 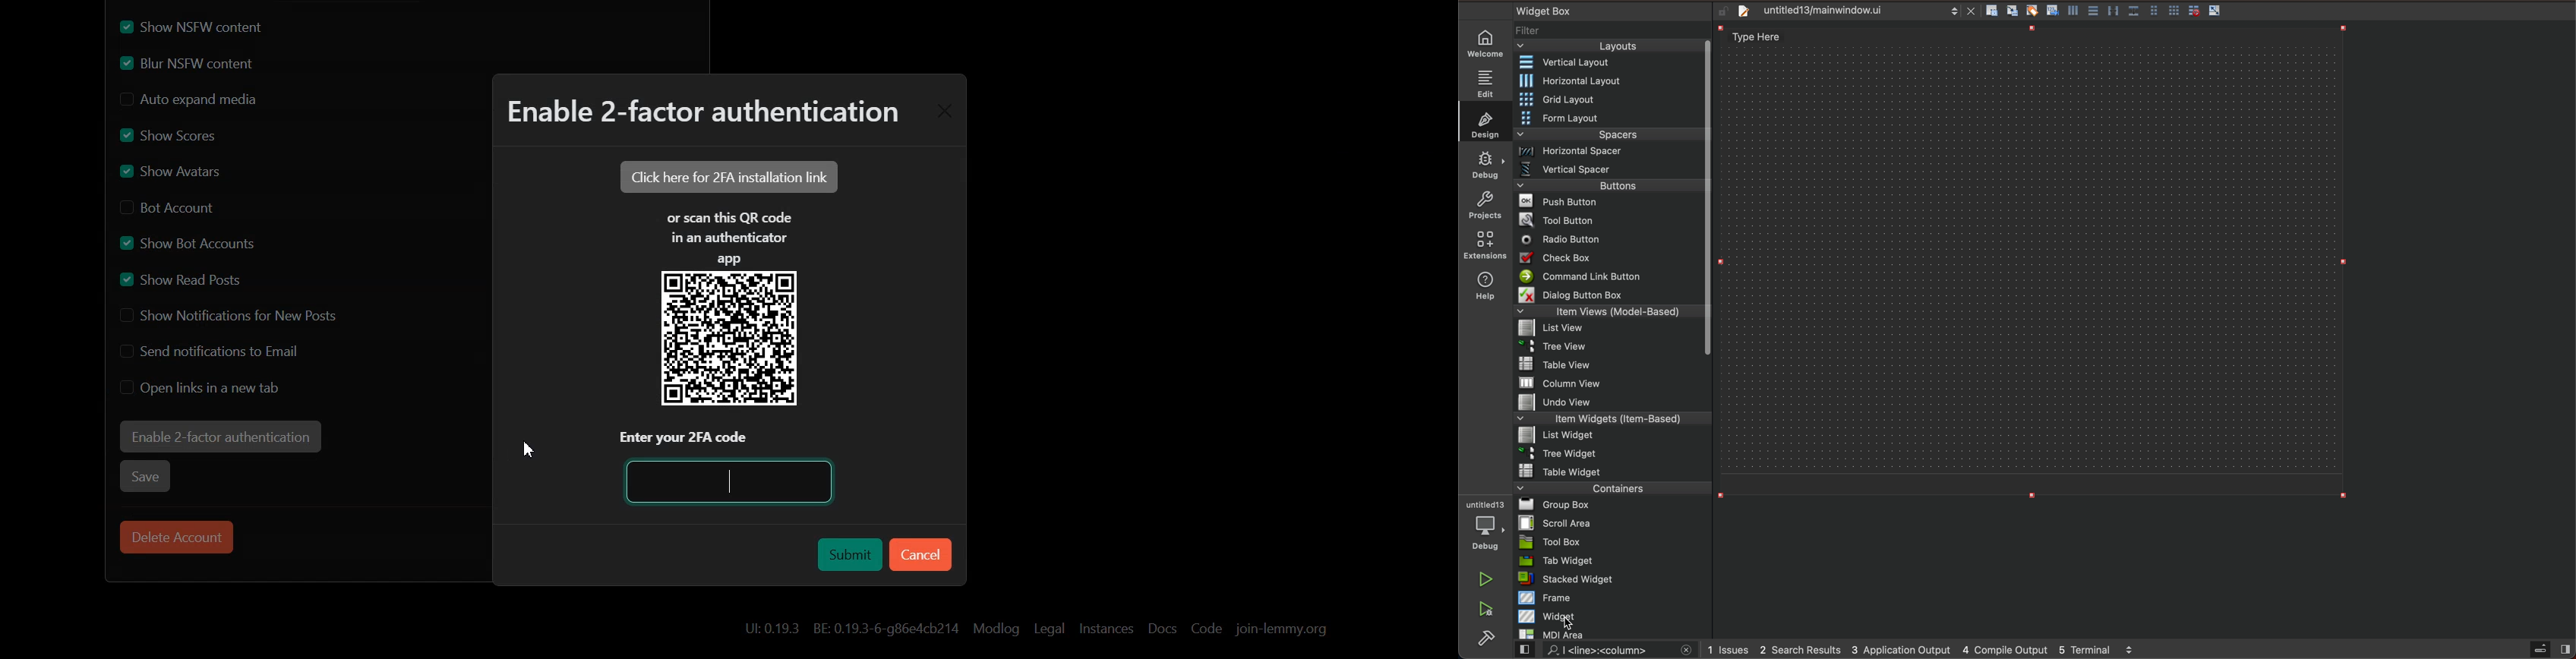 I want to click on Horizontal, so click(x=2093, y=11).